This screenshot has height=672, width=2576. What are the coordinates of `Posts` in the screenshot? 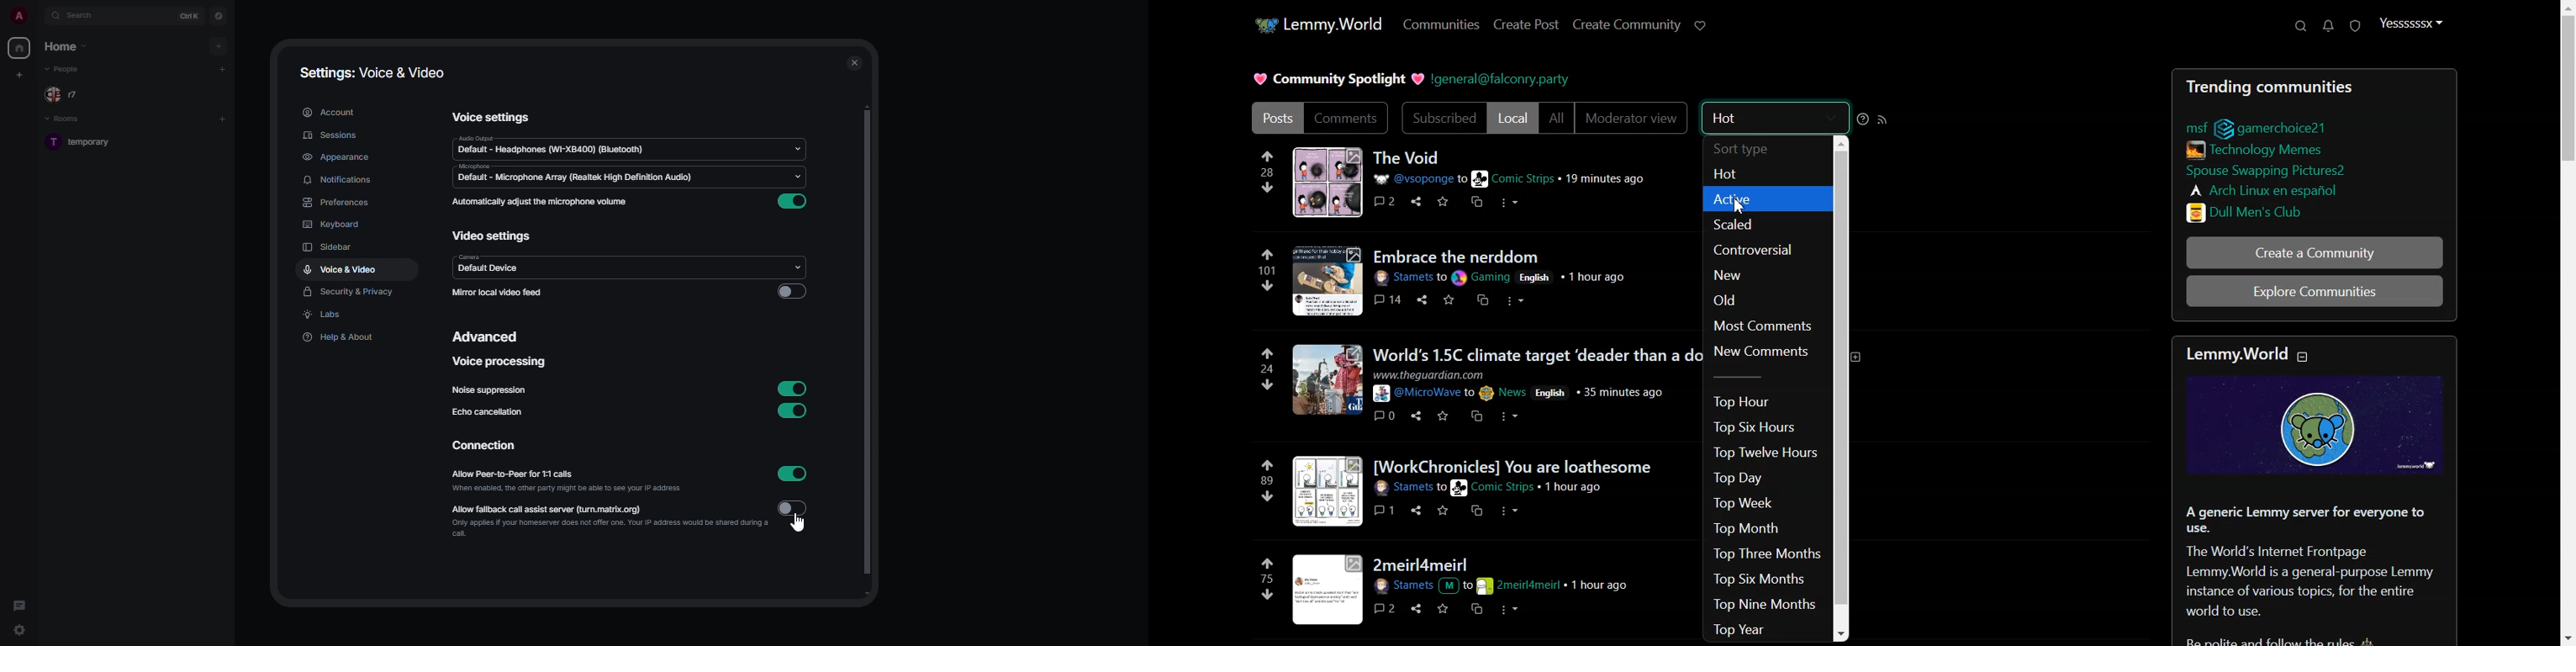 It's located at (1407, 156).